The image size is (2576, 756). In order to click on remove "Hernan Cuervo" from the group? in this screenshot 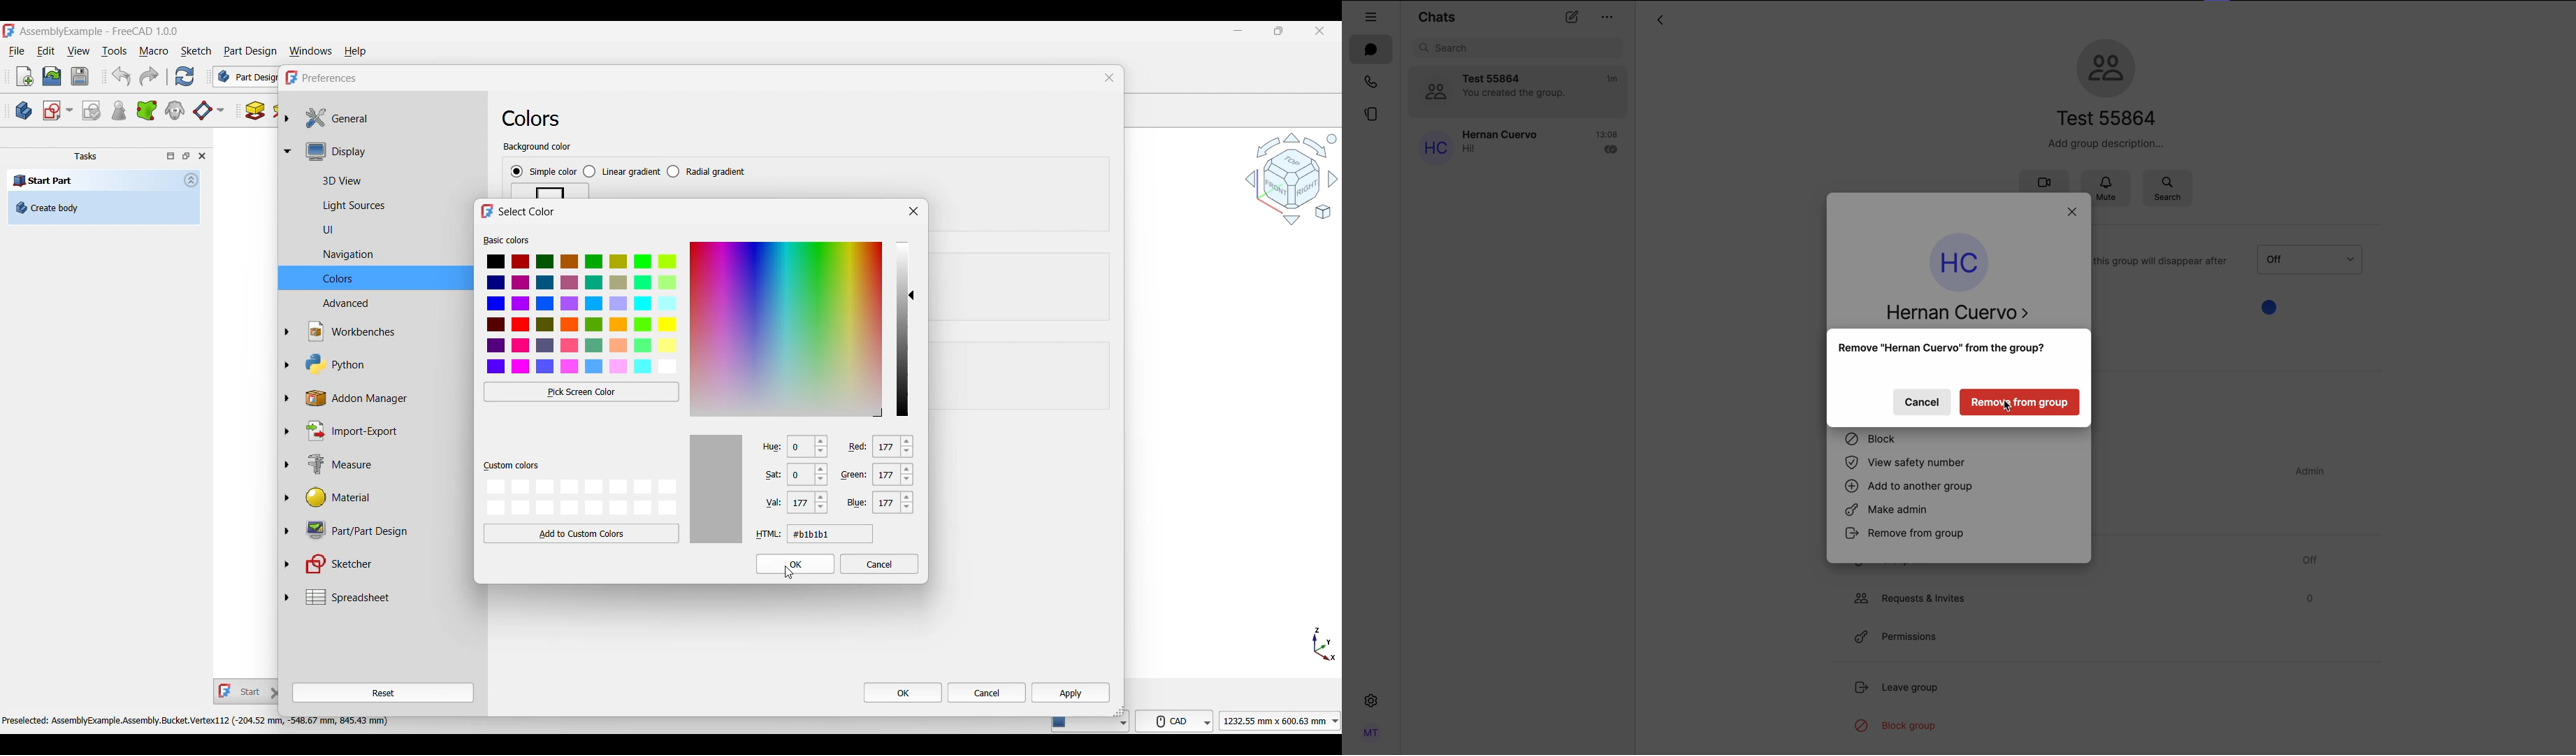, I will do `click(1943, 350)`.